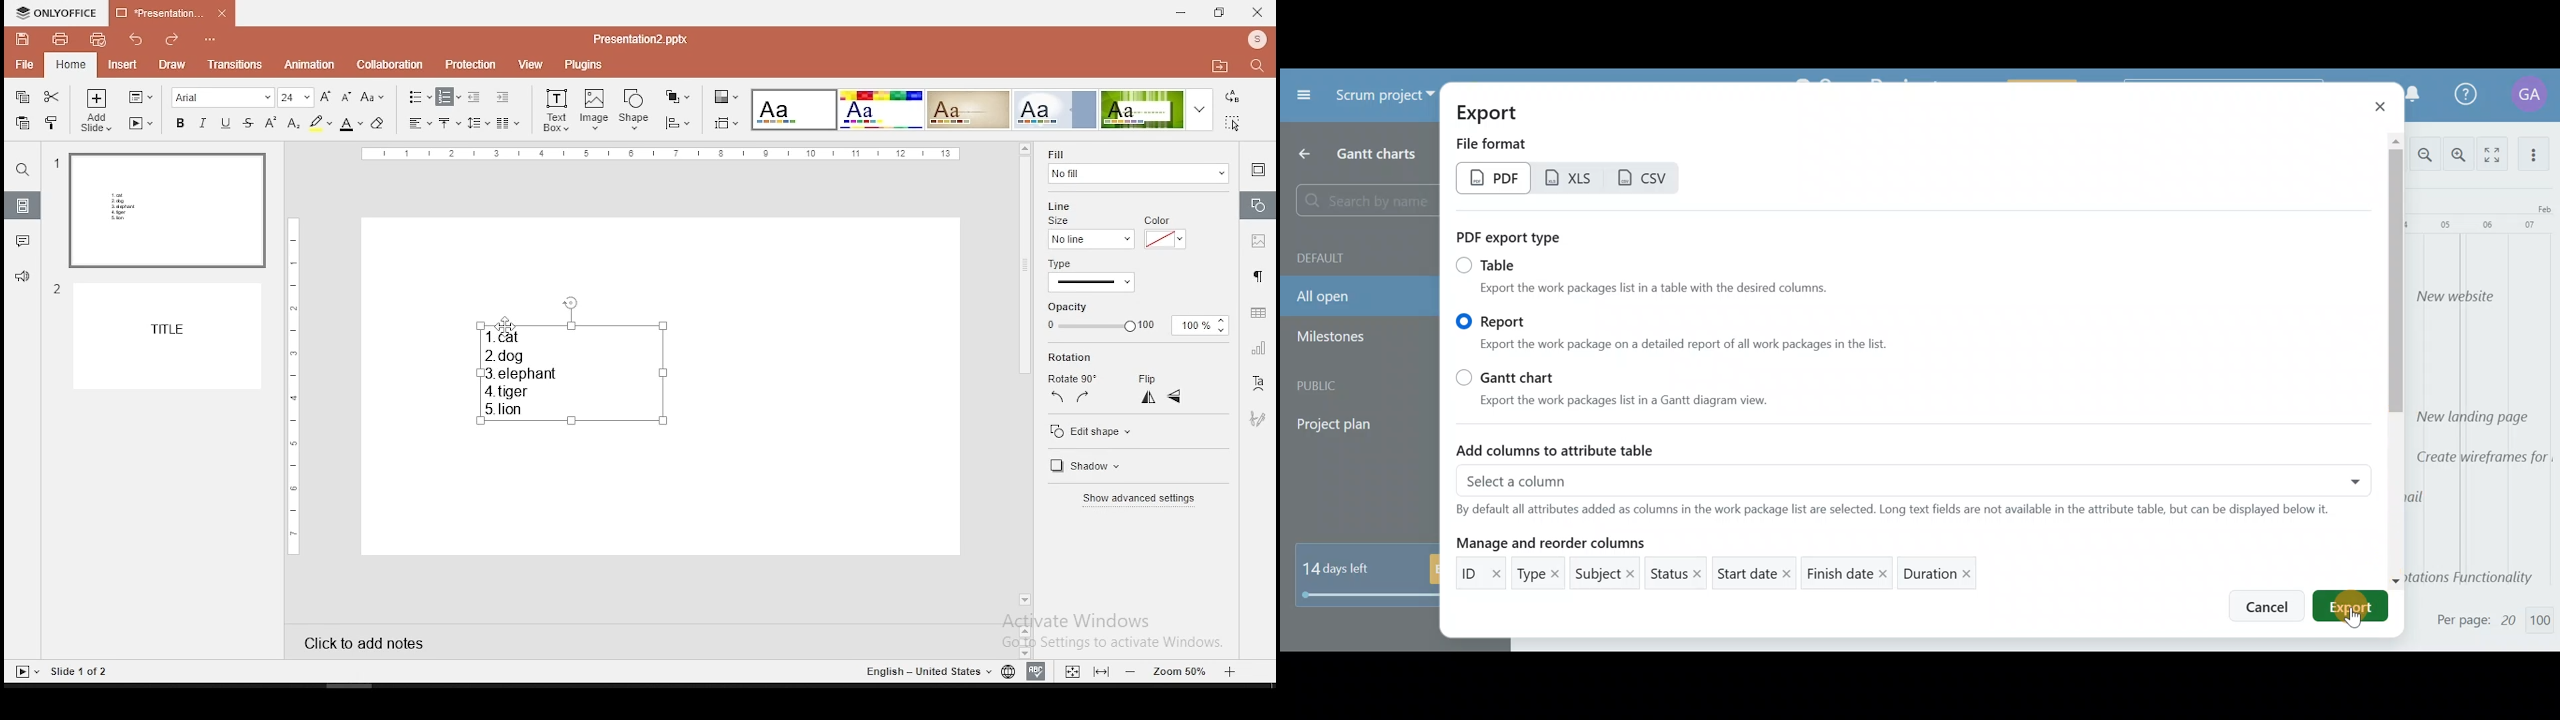 The width and height of the screenshot is (2576, 728). I want to click on rotate 90 clockwise, so click(1082, 397).